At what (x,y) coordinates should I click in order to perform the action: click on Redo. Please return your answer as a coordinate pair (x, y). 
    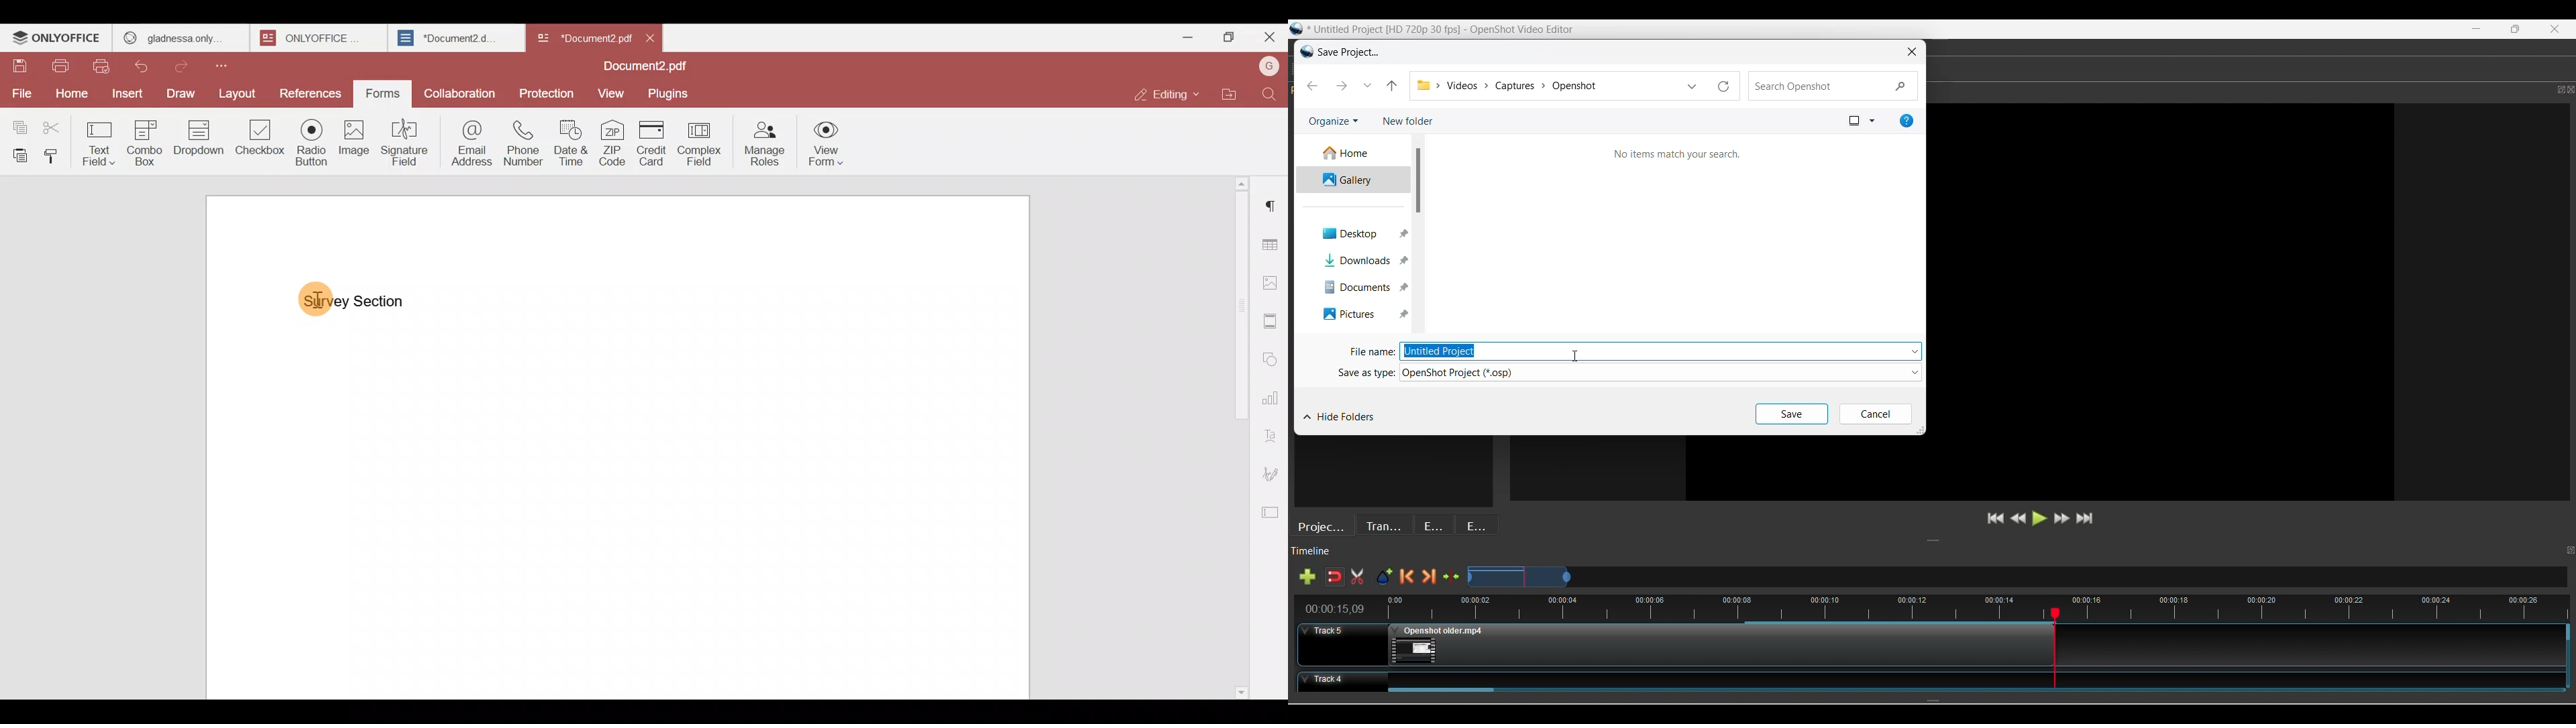
    Looking at the image, I should click on (186, 64).